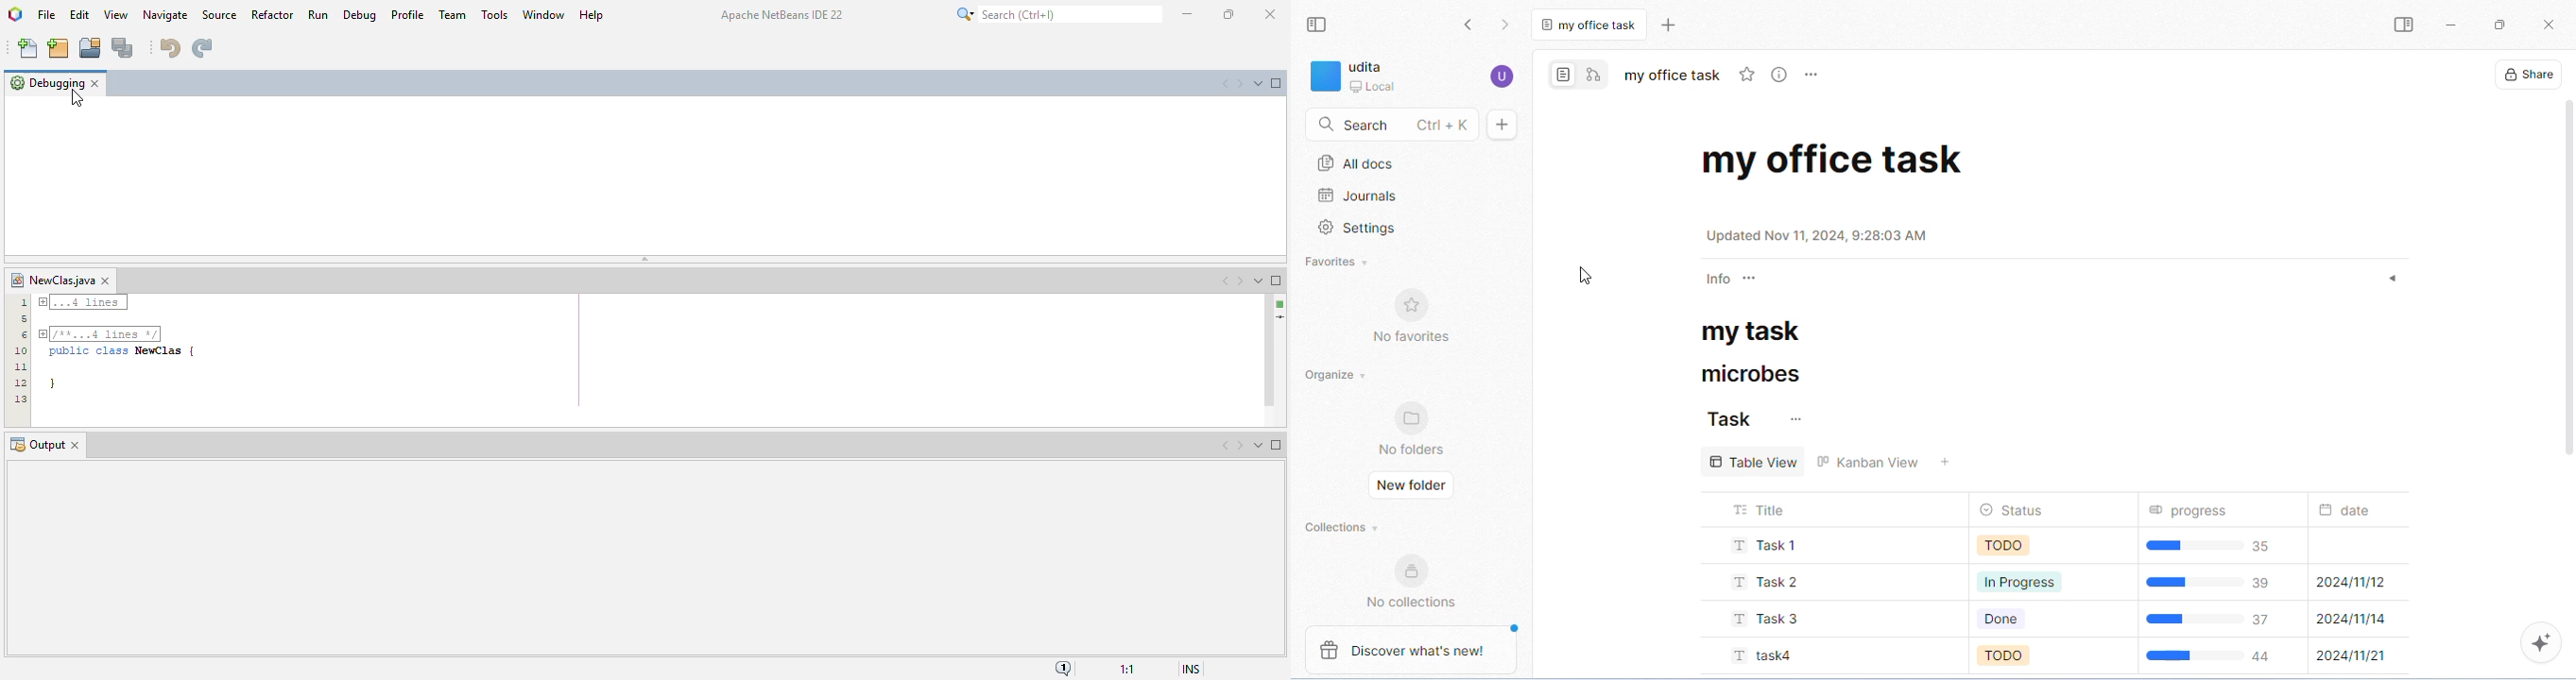 This screenshot has height=700, width=2576. What do you see at coordinates (2219, 618) in the screenshot?
I see `progress 37` at bounding box center [2219, 618].